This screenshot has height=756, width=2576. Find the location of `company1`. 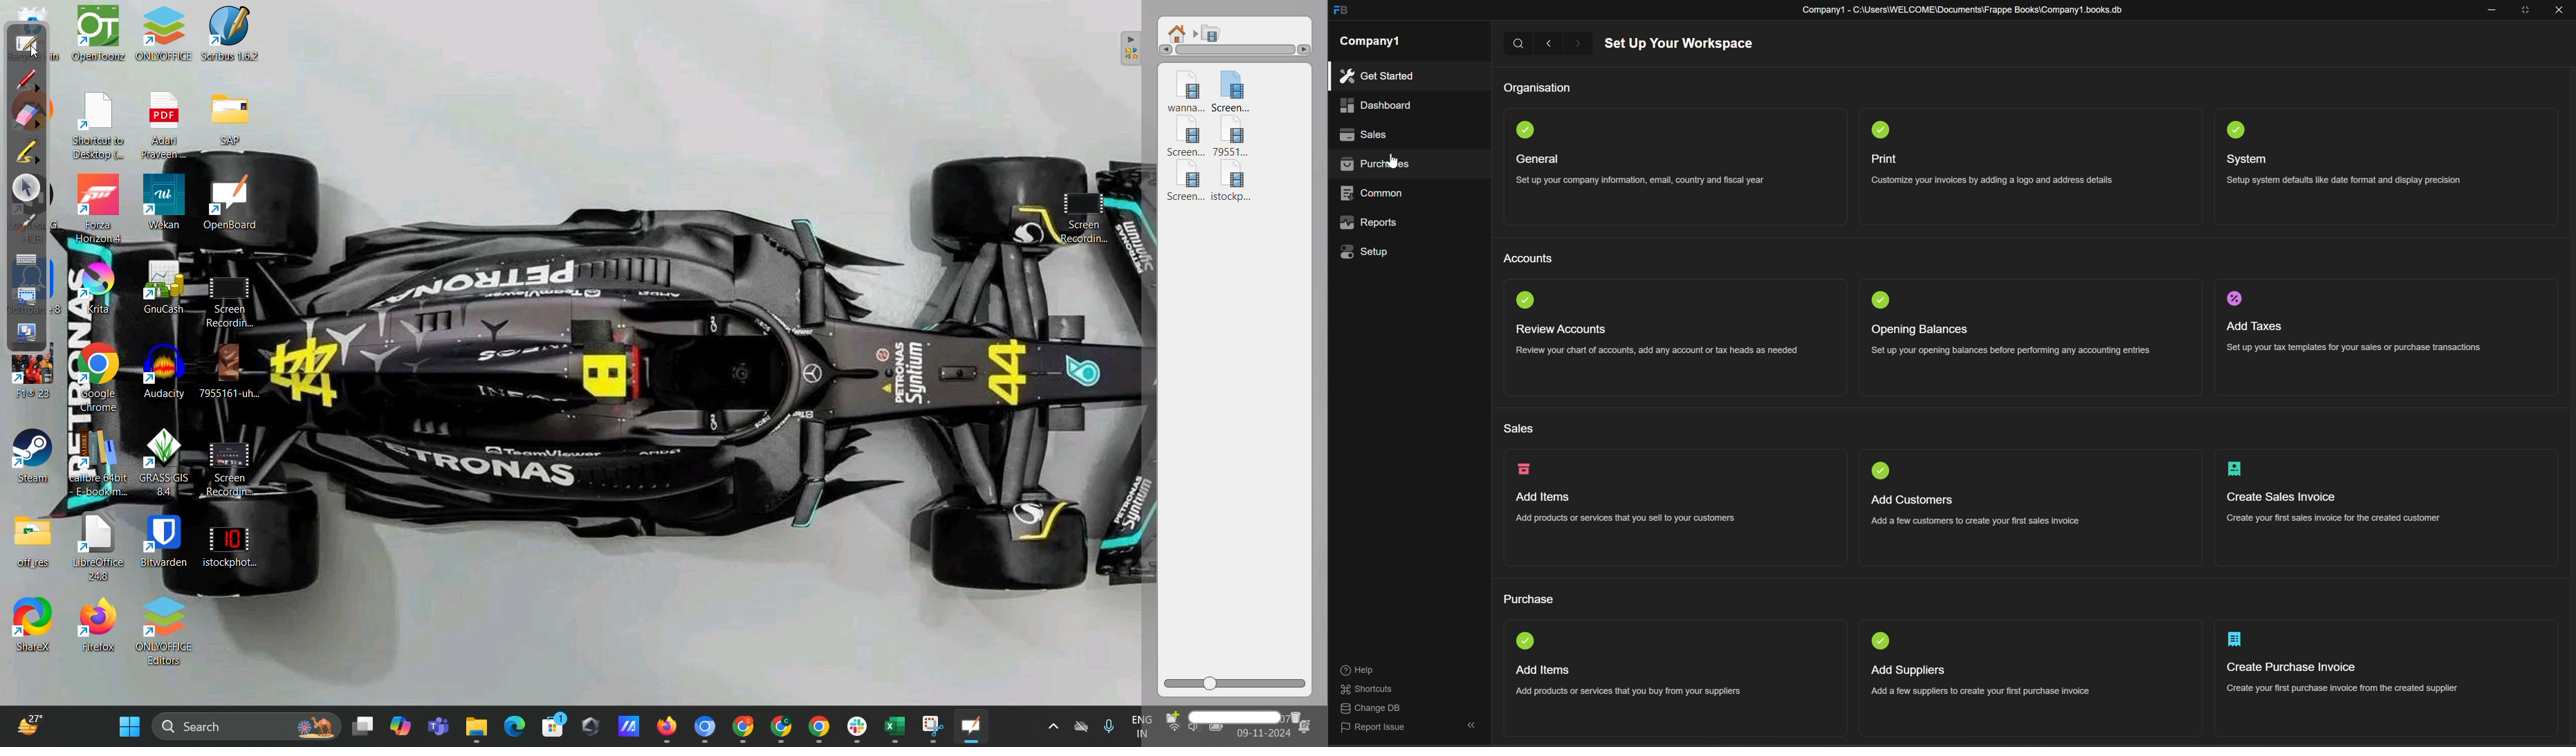

company1 is located at coordinates (1372, 42).